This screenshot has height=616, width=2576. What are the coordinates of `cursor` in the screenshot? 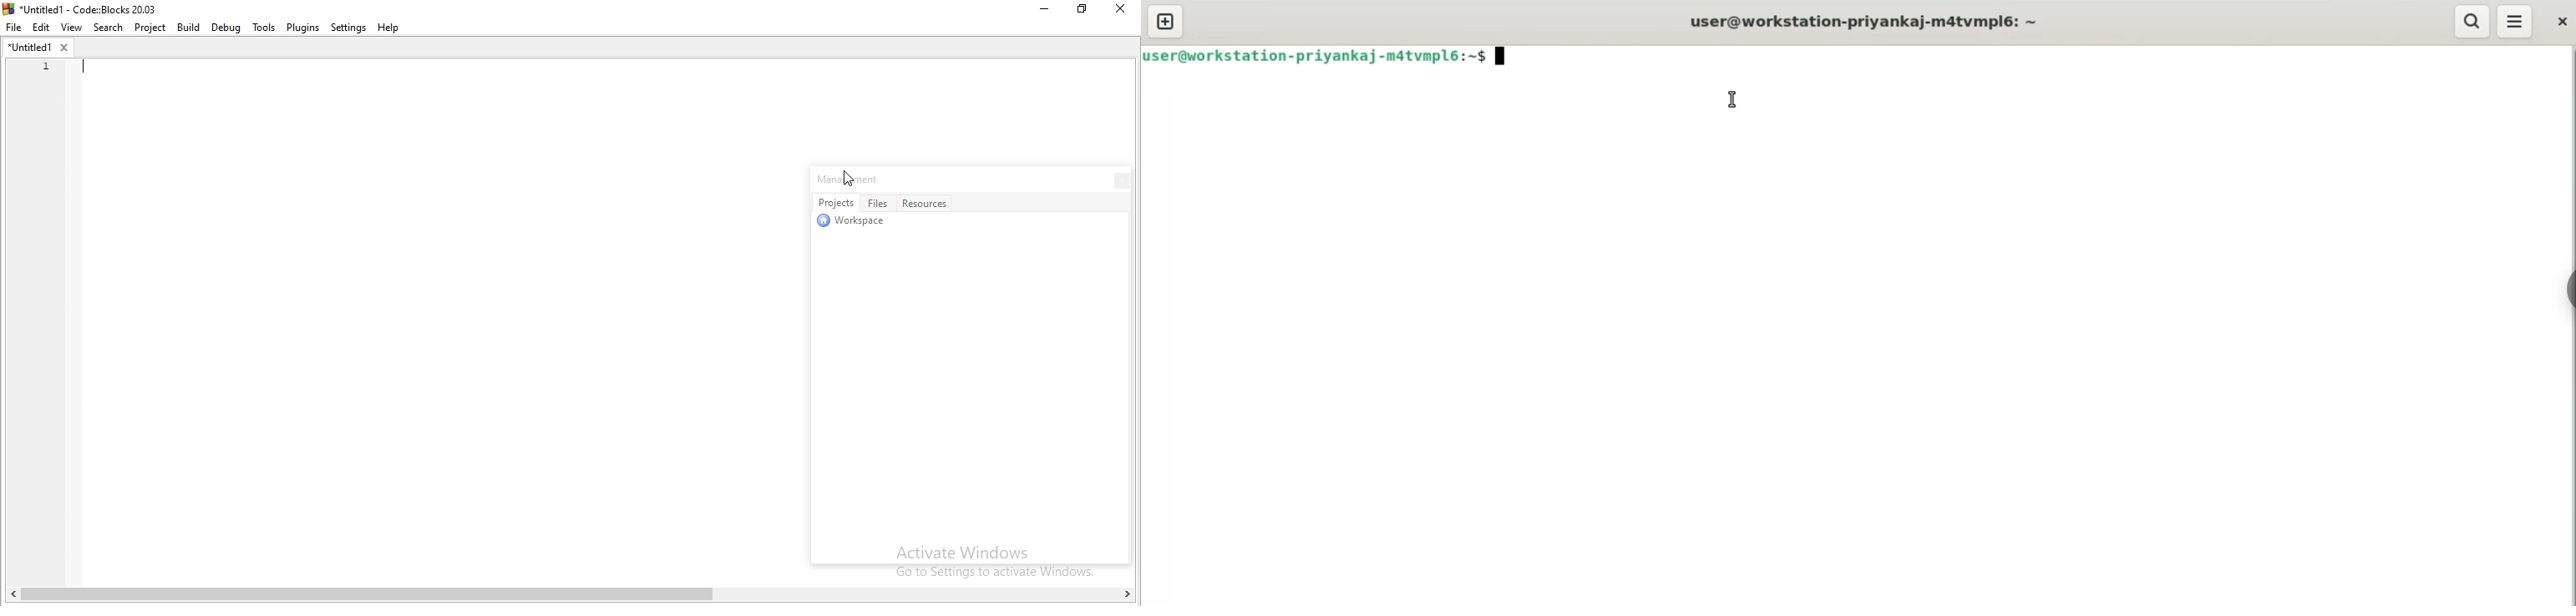 It's located at (1732, 95).